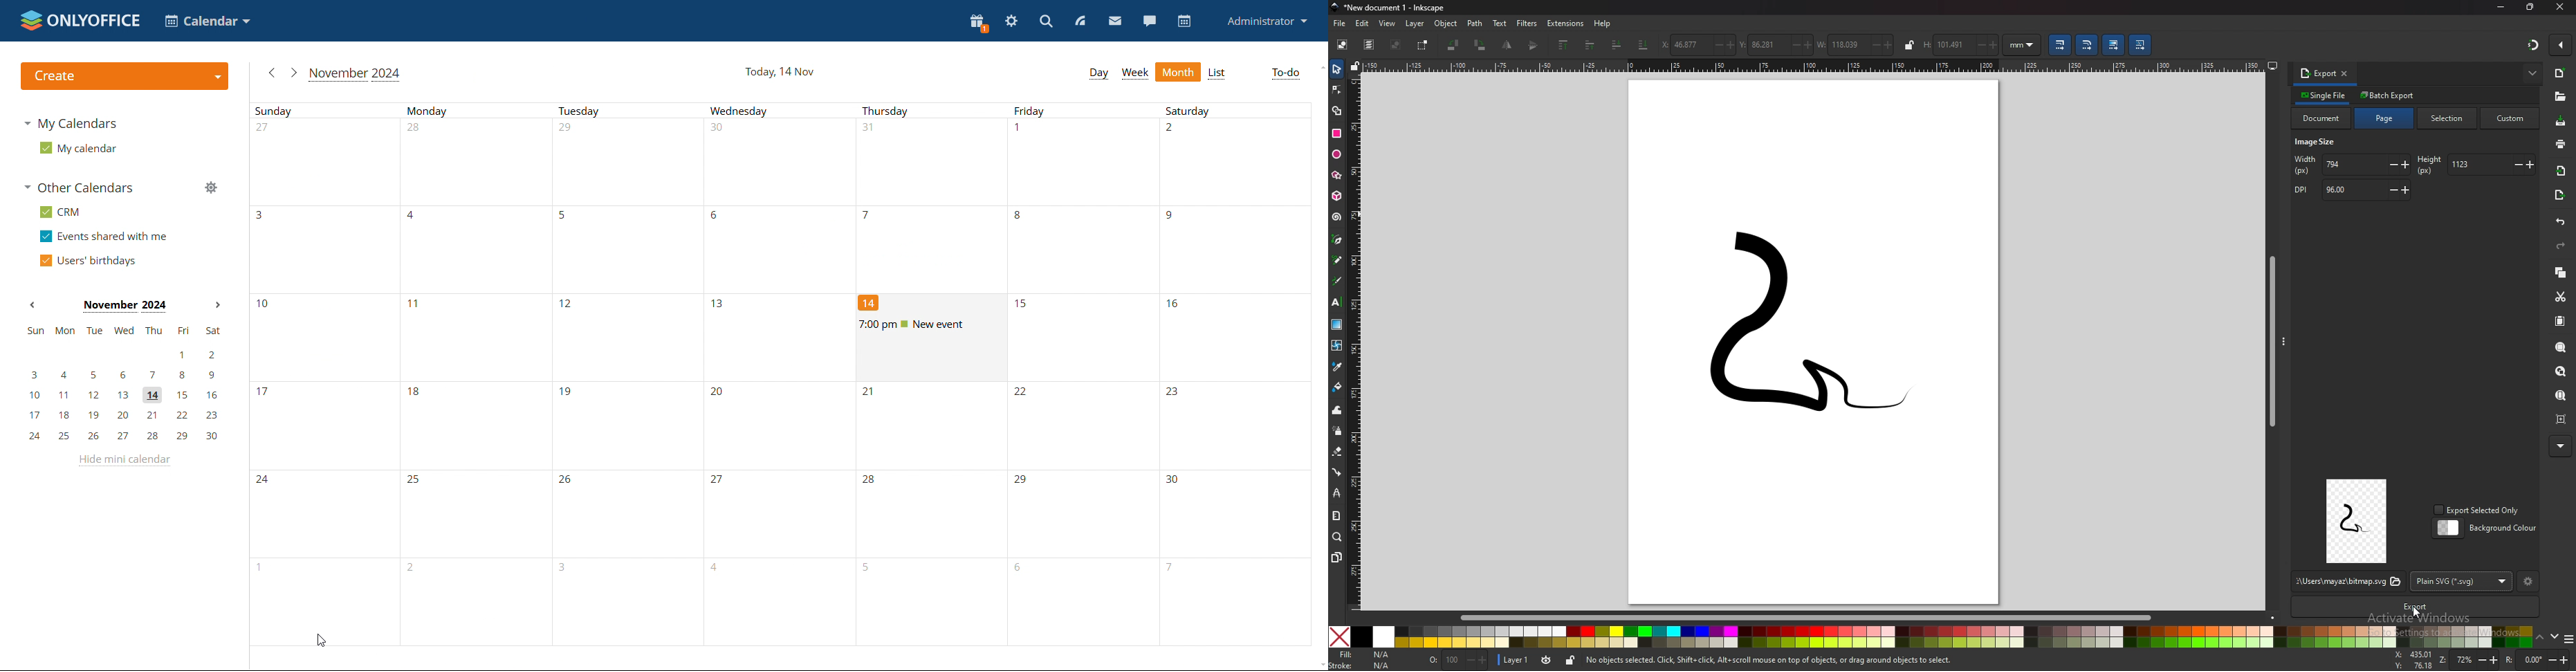 The width and height of the screenshot is (2576, 672). What do you see at coordinates (1534, 45) in the screenshot?
I see `flip horizontally` at bounding box center [1534, 45].